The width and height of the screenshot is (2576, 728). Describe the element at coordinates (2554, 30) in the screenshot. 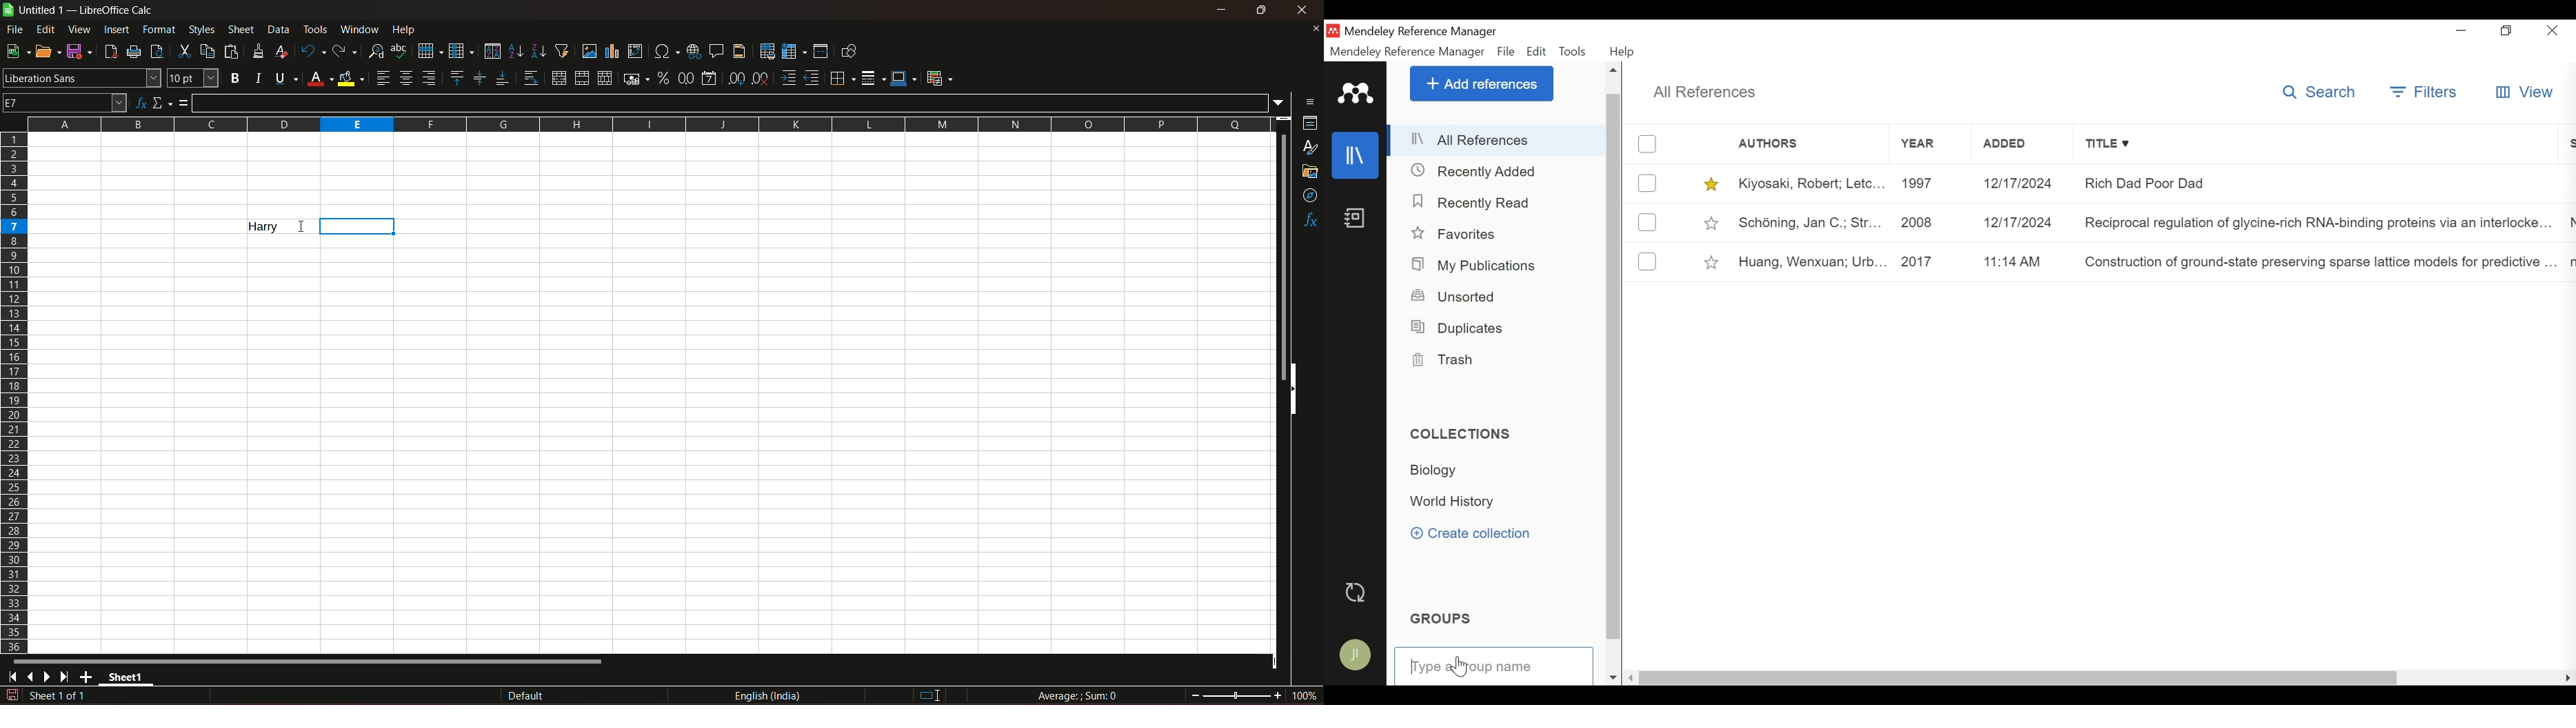

I see `Close` at that location.